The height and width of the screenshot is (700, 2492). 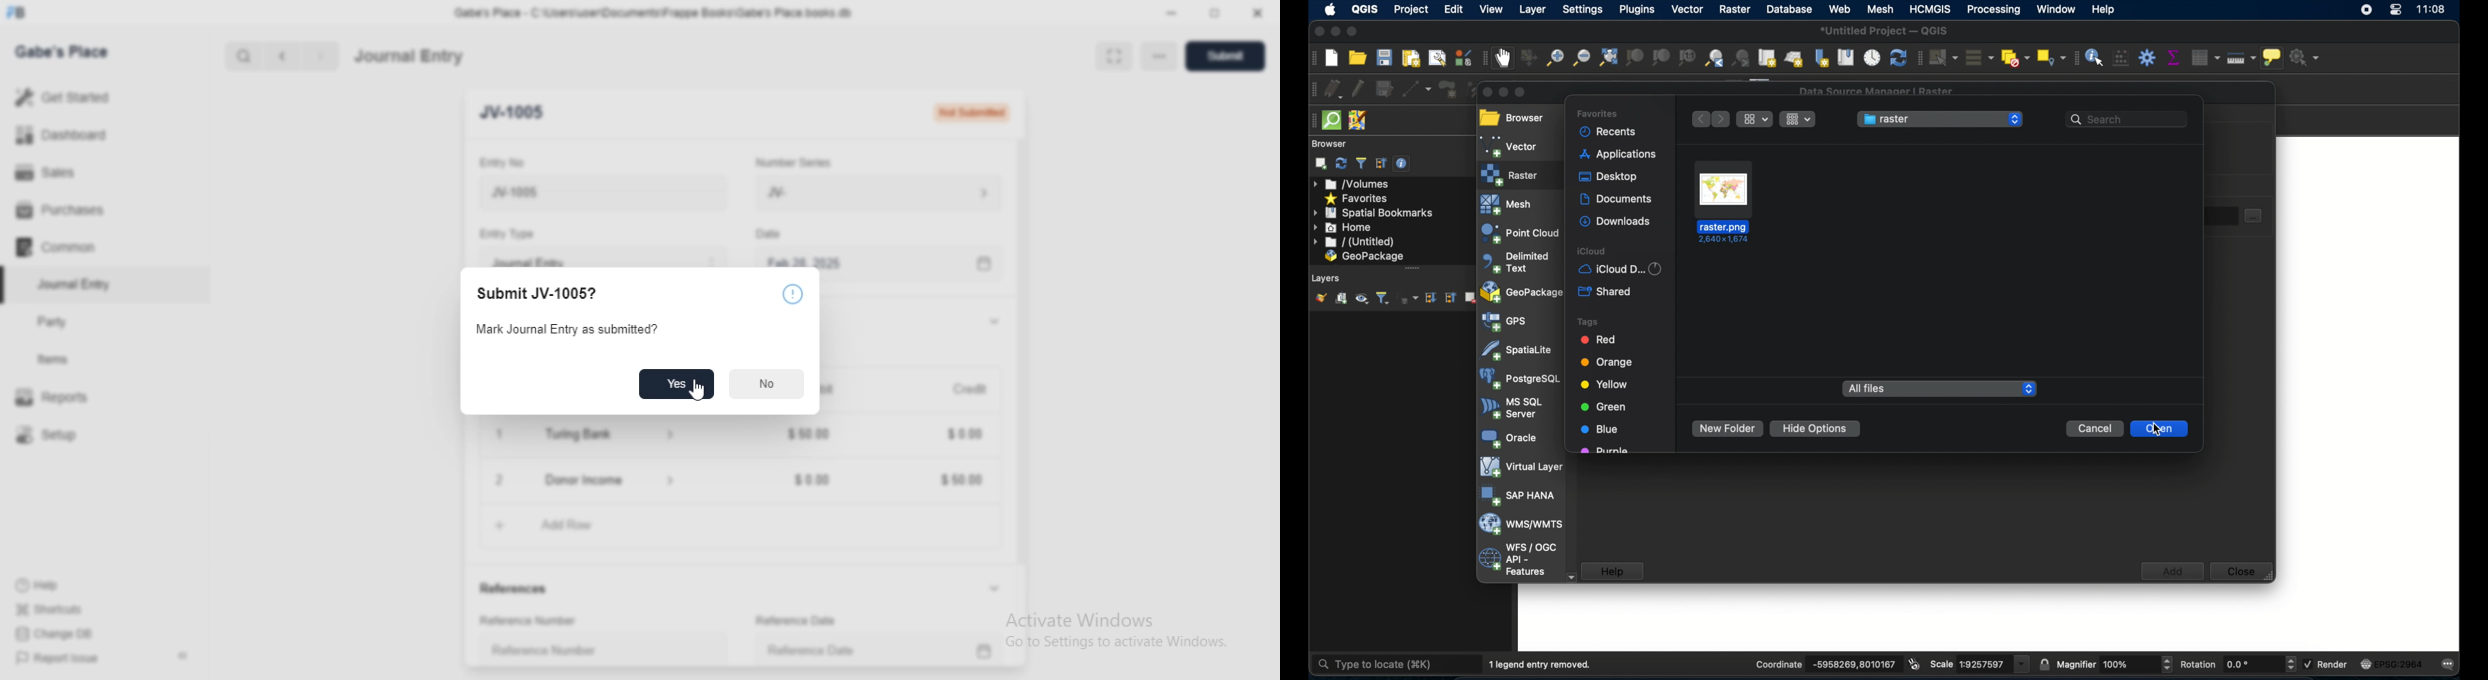 I want to click on geopackage, so click(x=1520, y=291).